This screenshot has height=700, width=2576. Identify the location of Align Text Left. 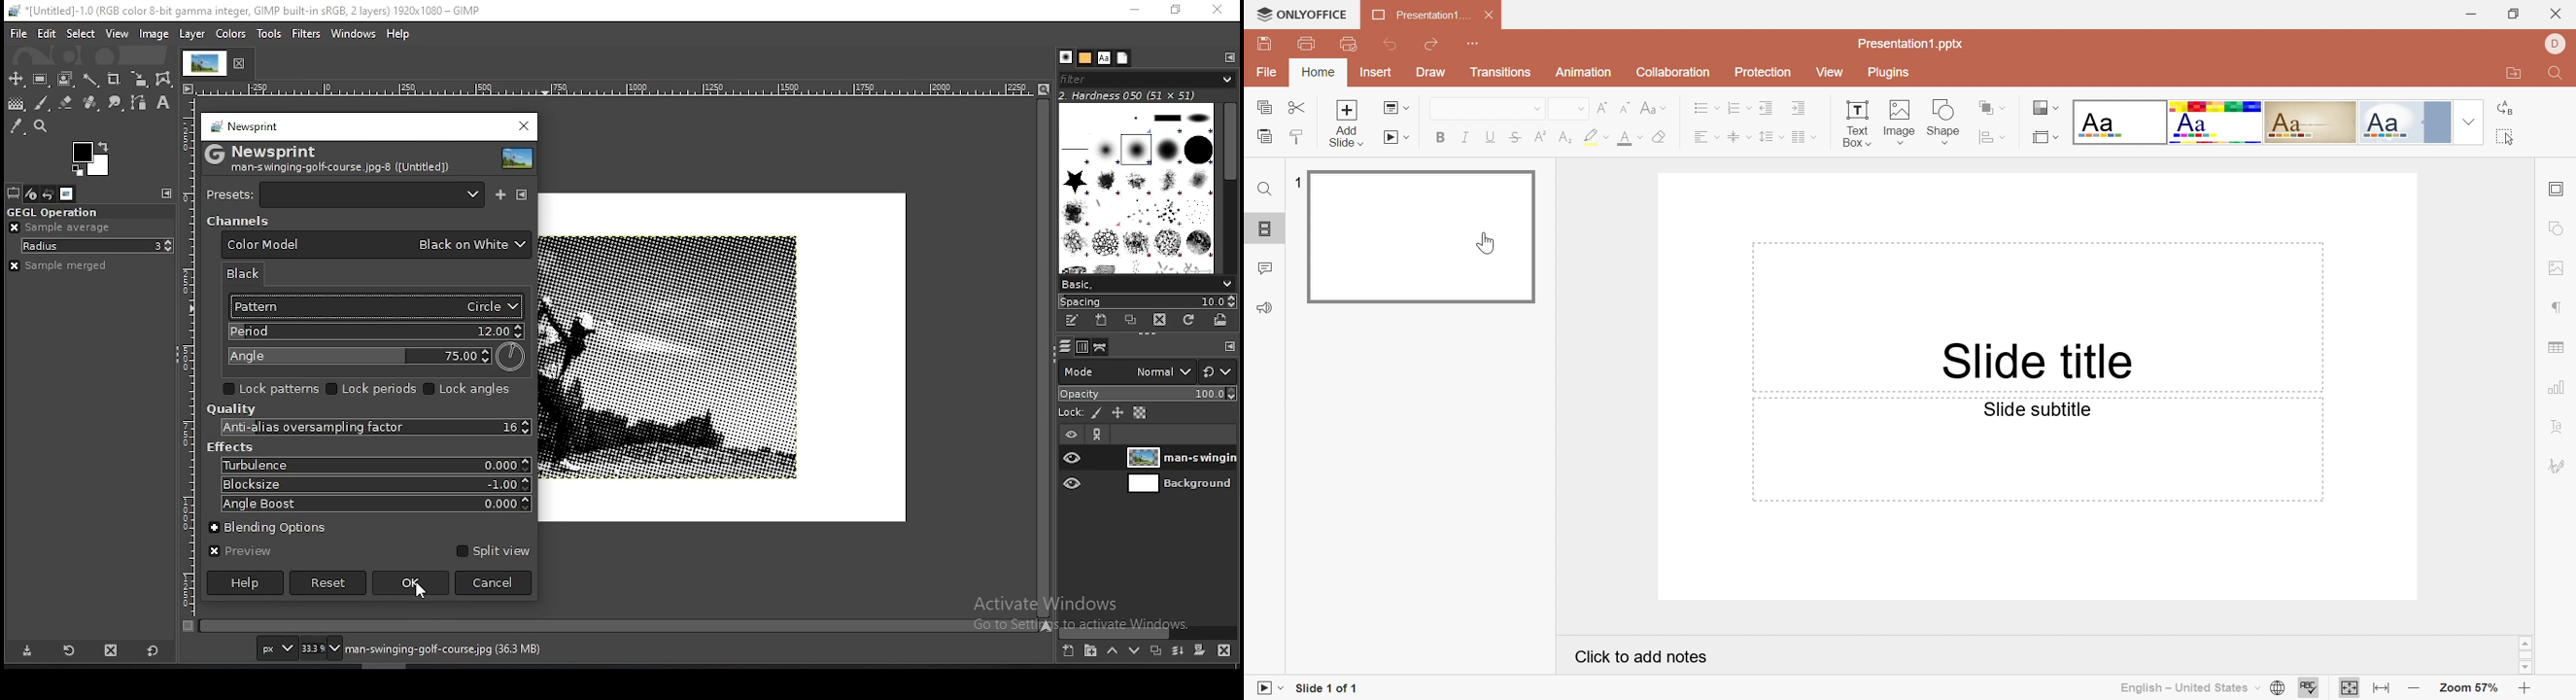
(1701, 137).